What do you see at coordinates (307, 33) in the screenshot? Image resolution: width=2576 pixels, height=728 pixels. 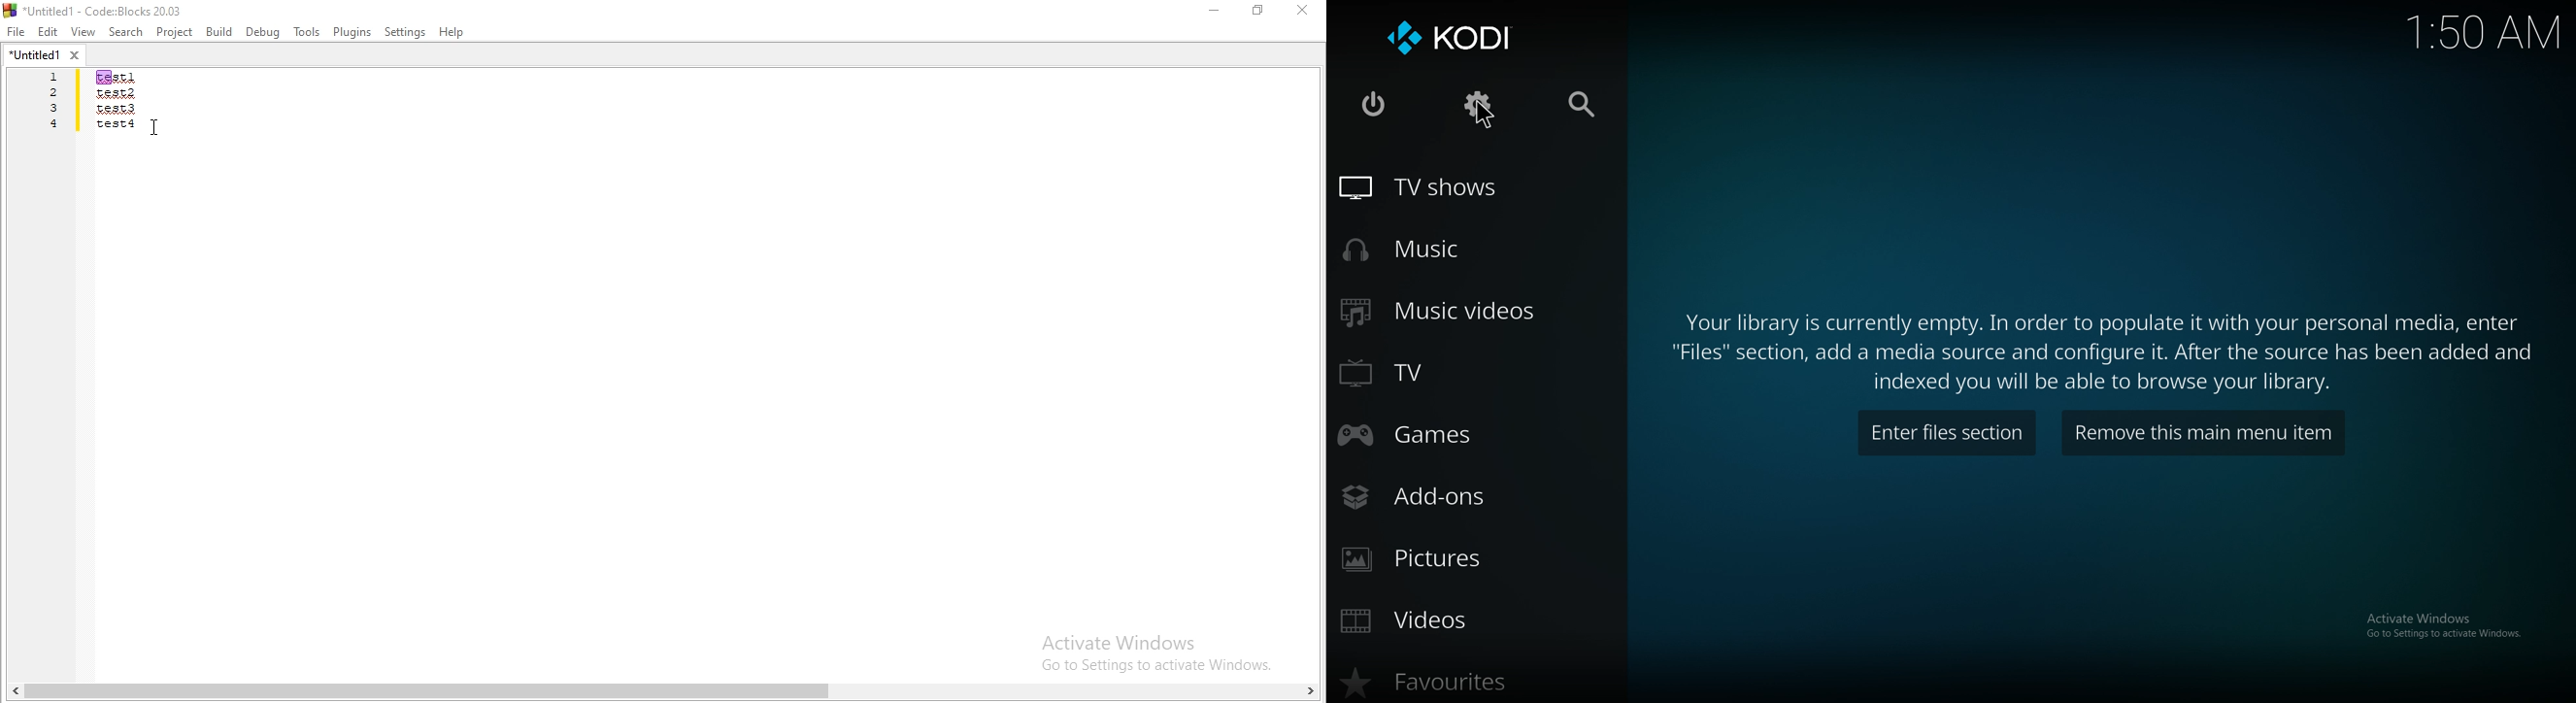 I see `Tools ` at bounding box center [307, 33].